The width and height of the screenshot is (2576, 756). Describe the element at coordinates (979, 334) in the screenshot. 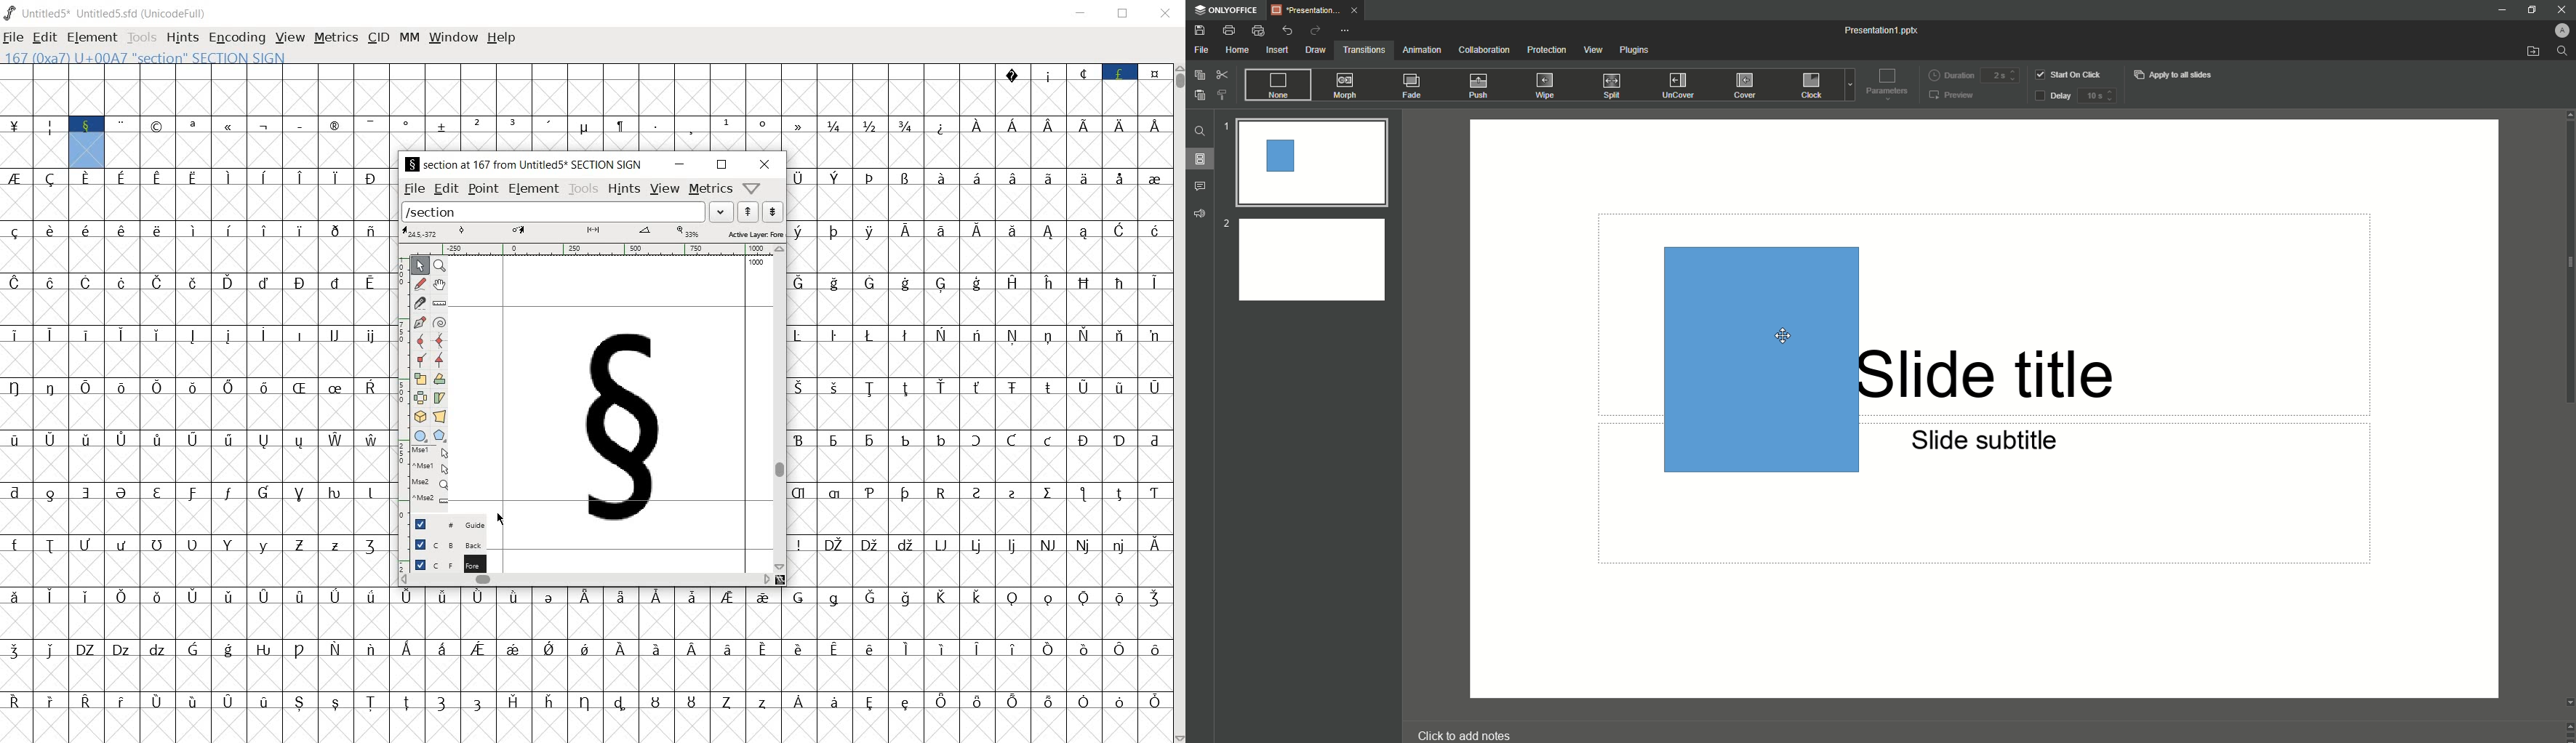

I see `special letters` at that location.